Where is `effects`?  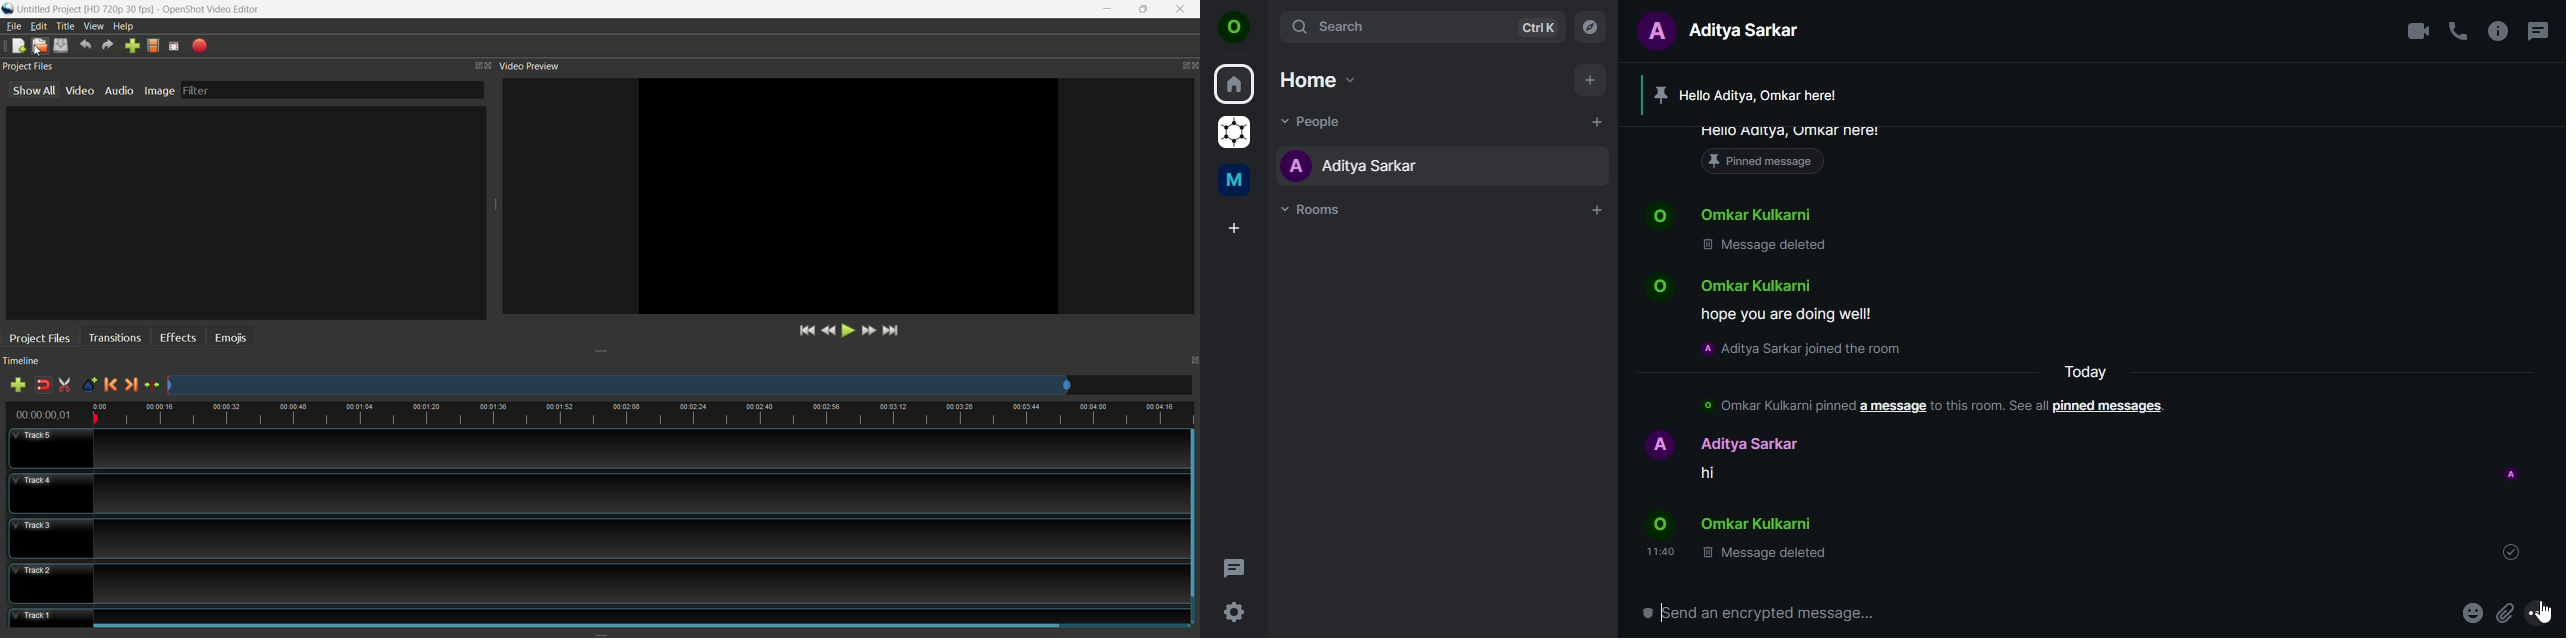
effects is located at coordinates (177, 335).